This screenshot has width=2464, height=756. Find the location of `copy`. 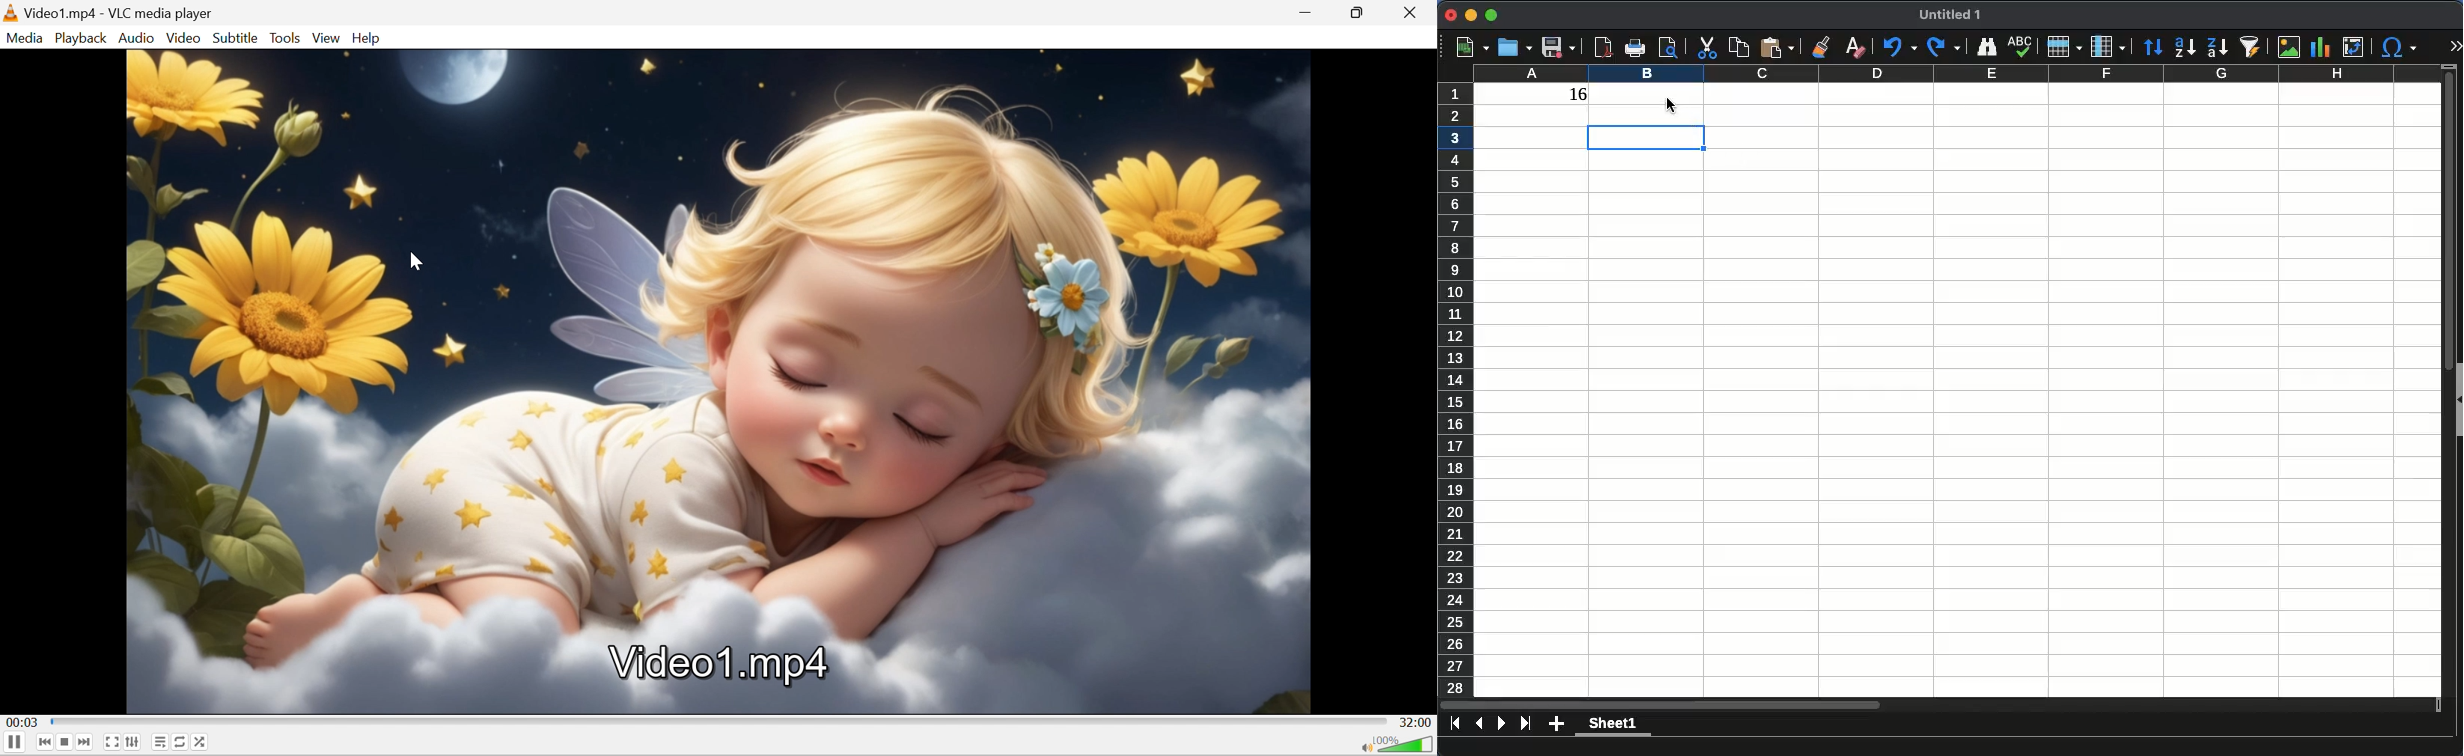

copy is located at coordinates (1738, 47).